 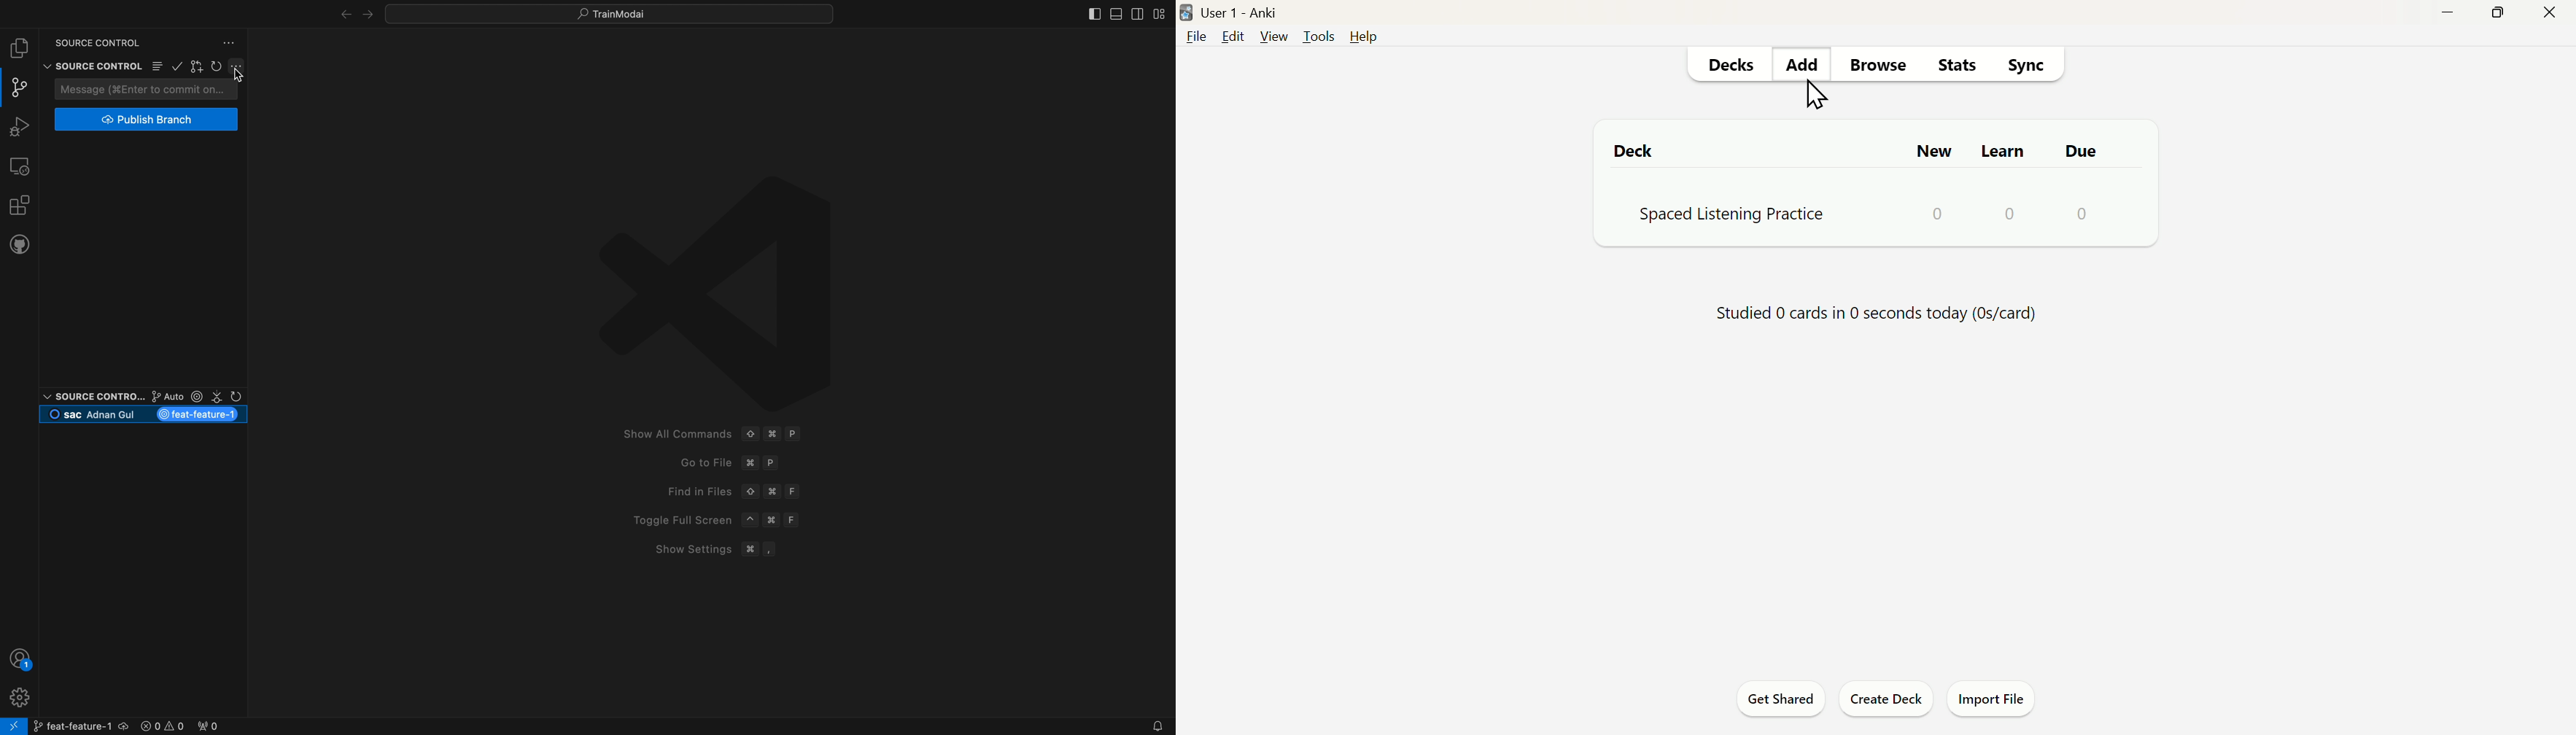 What do you see at coordinates (773, 491) in the screenshot?
I see `Command` at bounding box center [773, 491].